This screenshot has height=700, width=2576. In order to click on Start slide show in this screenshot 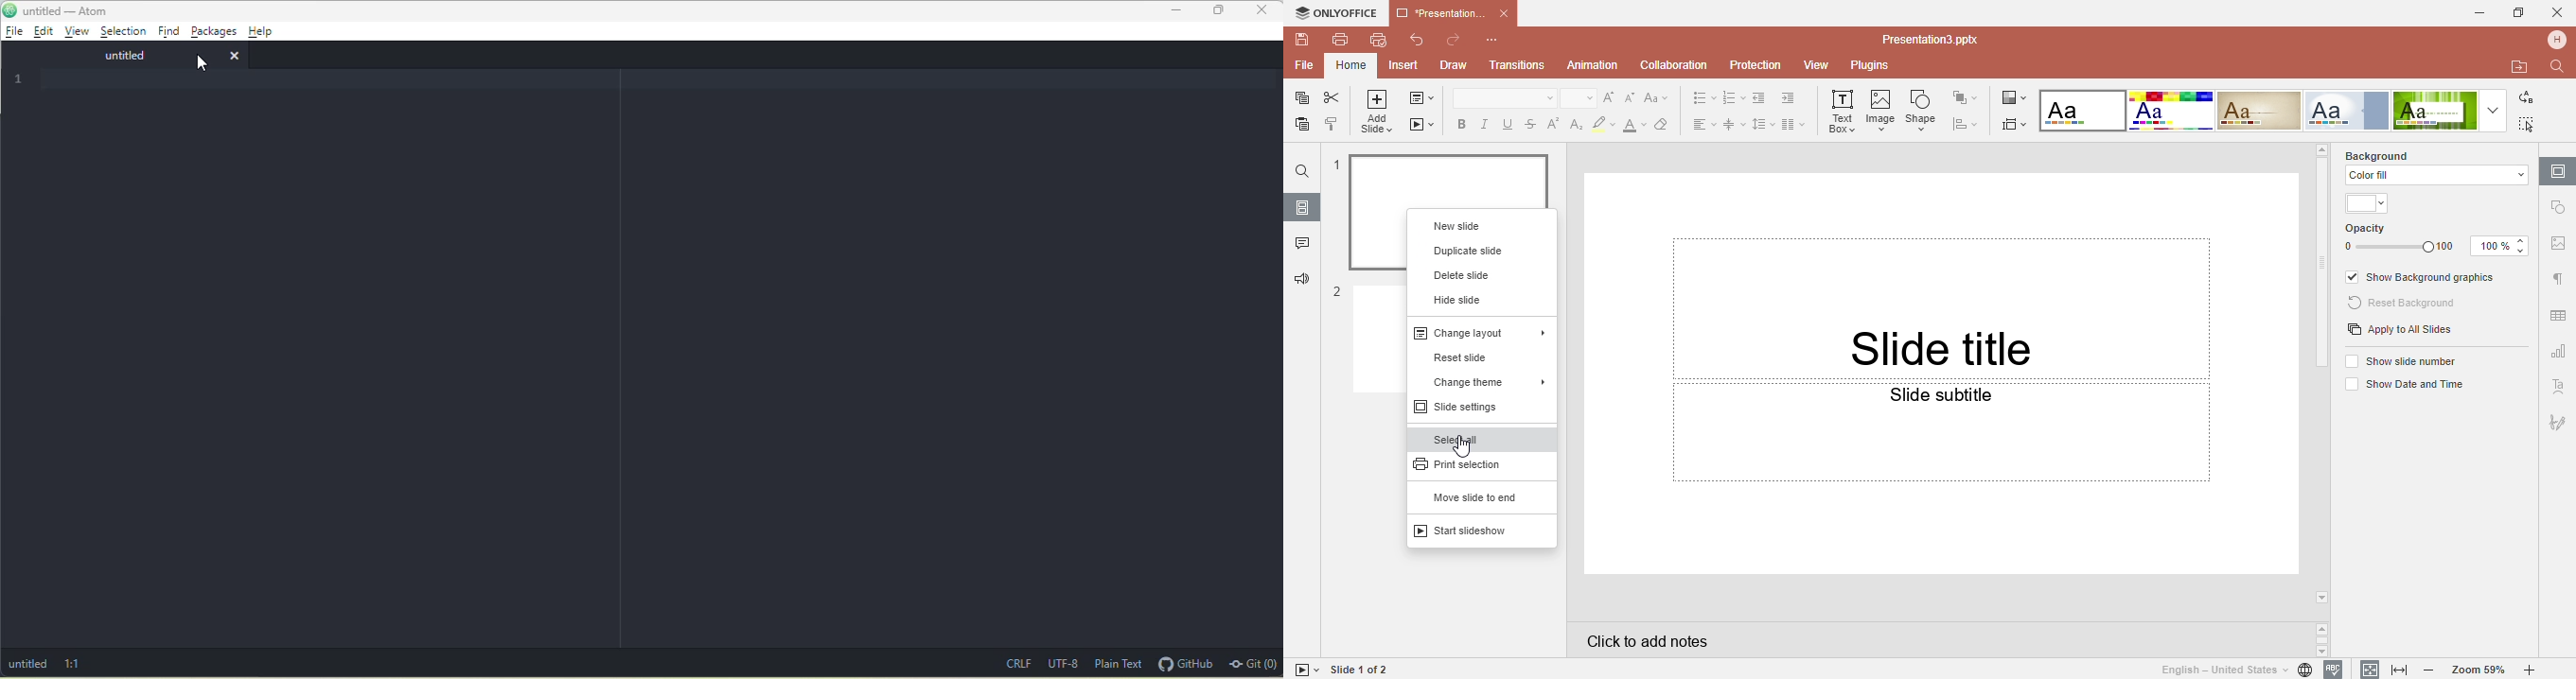, I will do `click(1303, 670)`.